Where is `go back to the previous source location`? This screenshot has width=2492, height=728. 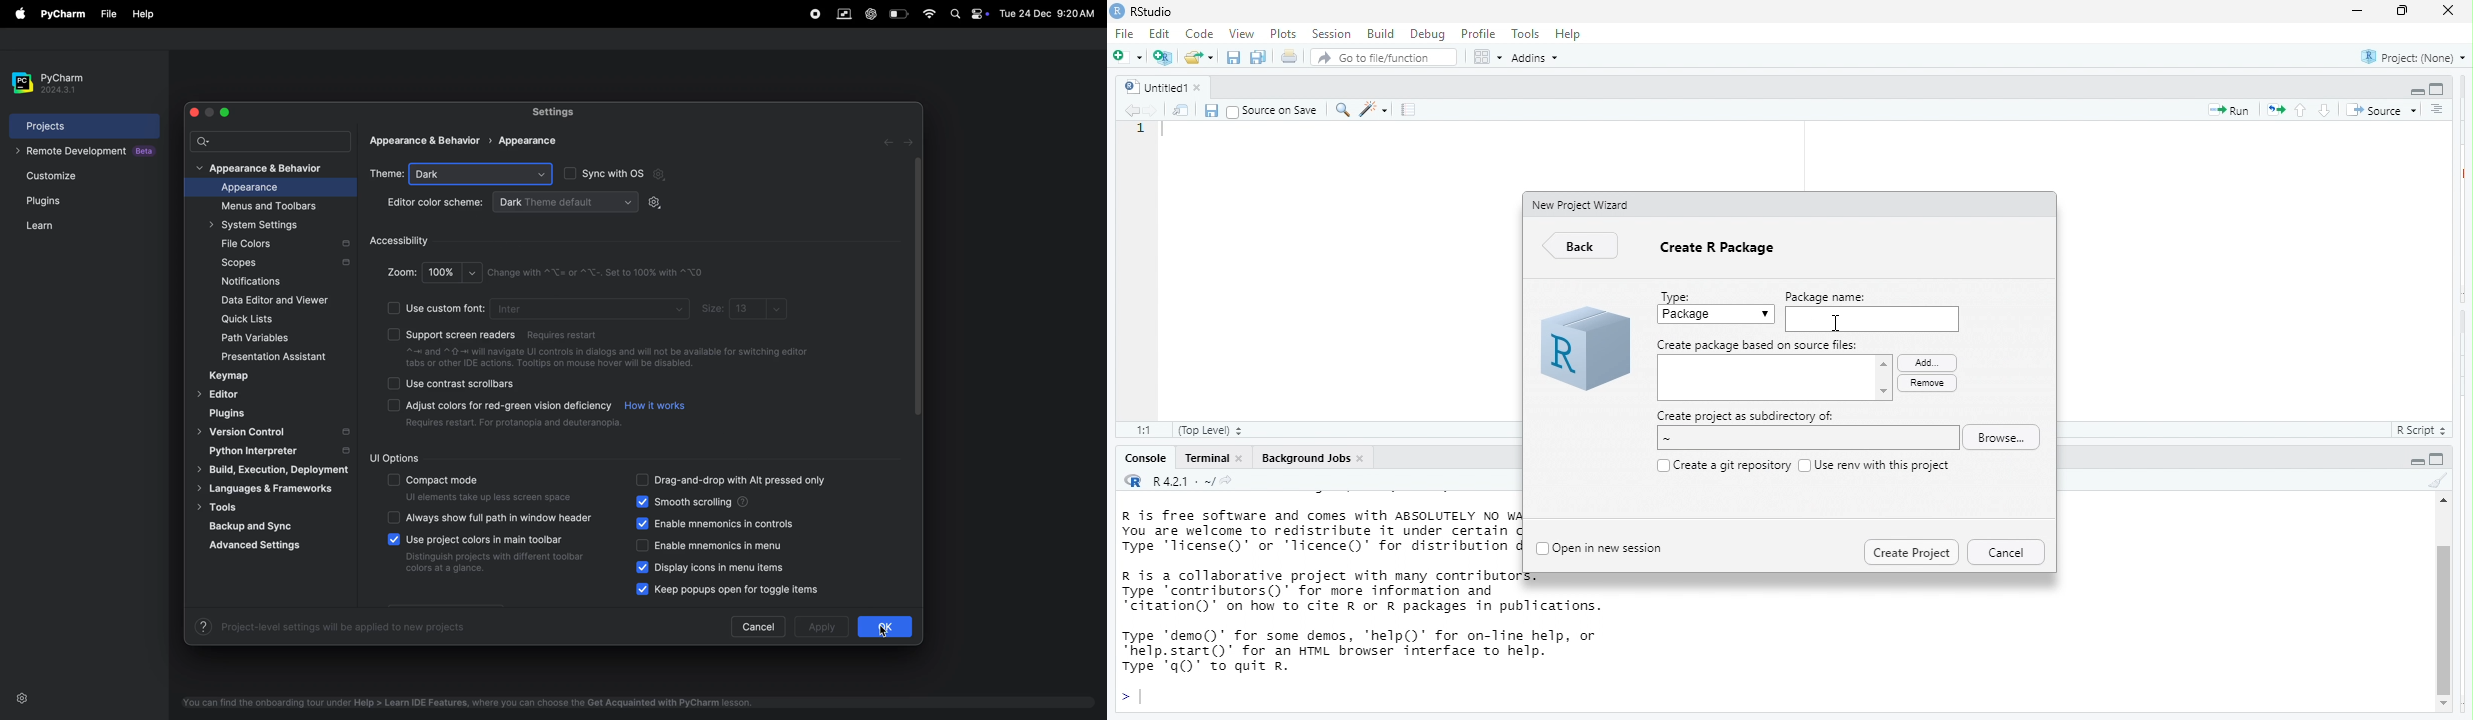 go back to the previous source location is located at coordinates (1133, 111).